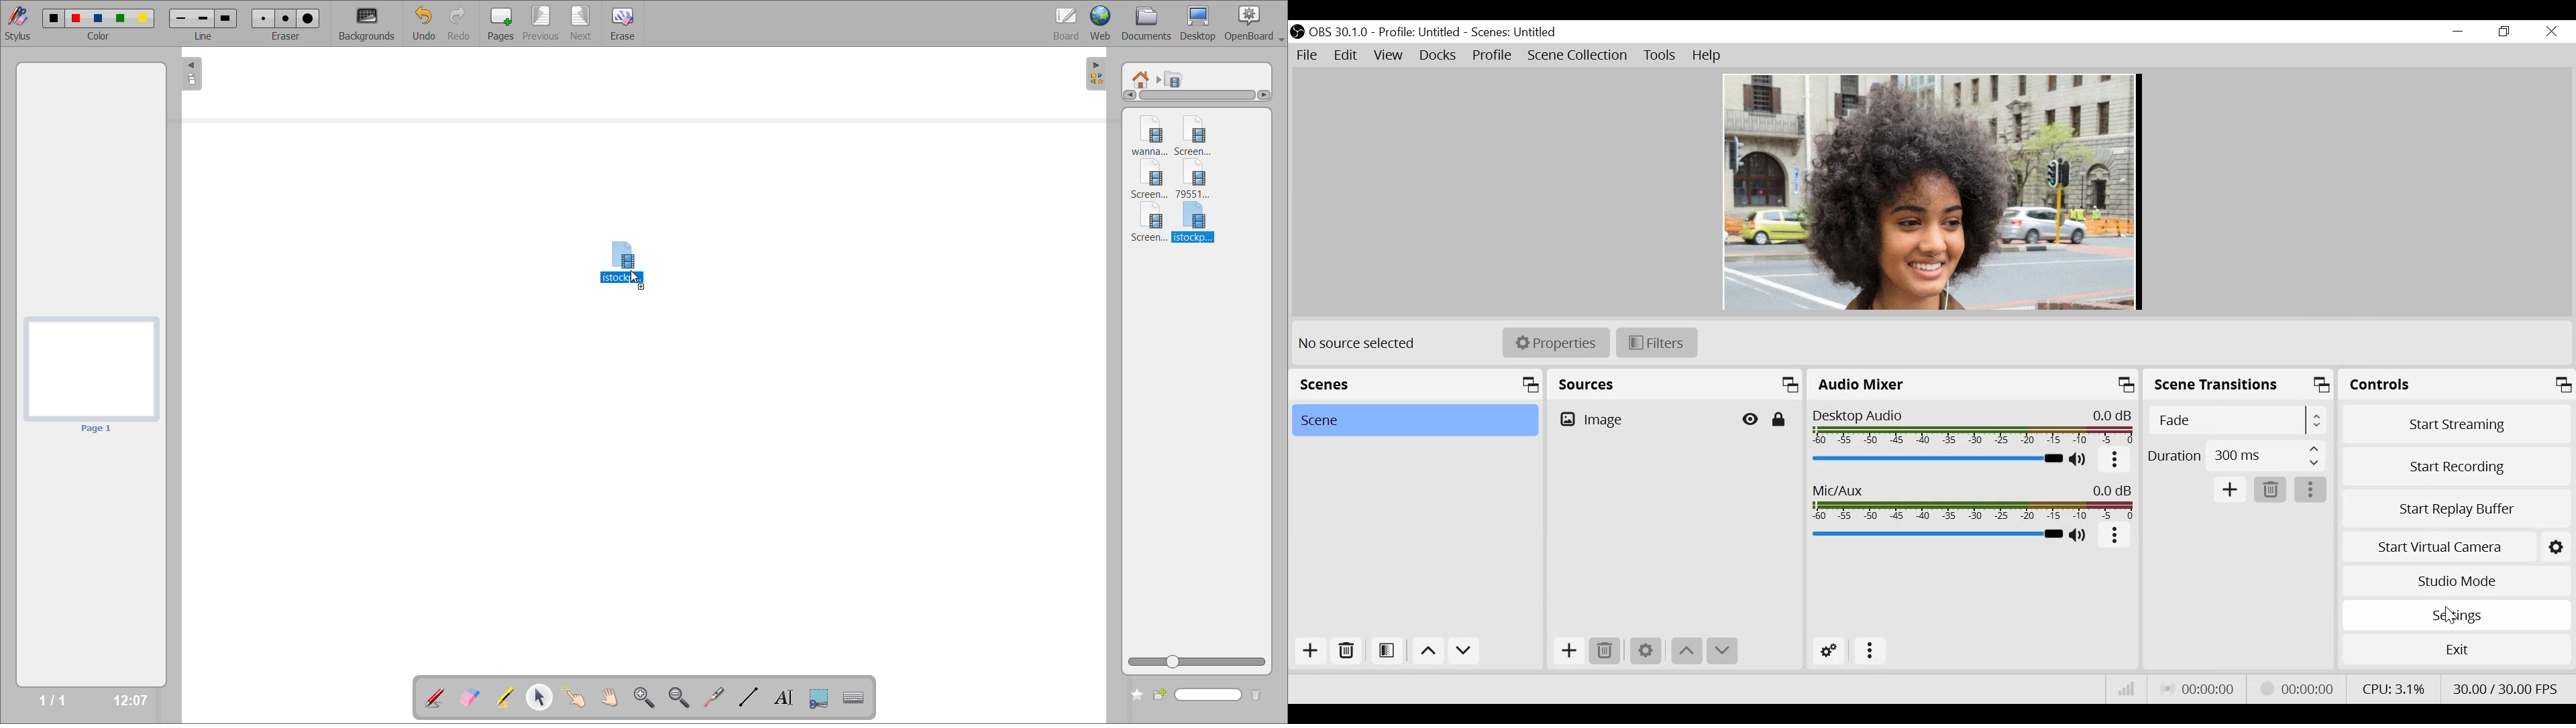 The image size is (2576, 728). Describe the element at coordinates (2129, 688) in the screenshot. I see `Bitrate` at that location.